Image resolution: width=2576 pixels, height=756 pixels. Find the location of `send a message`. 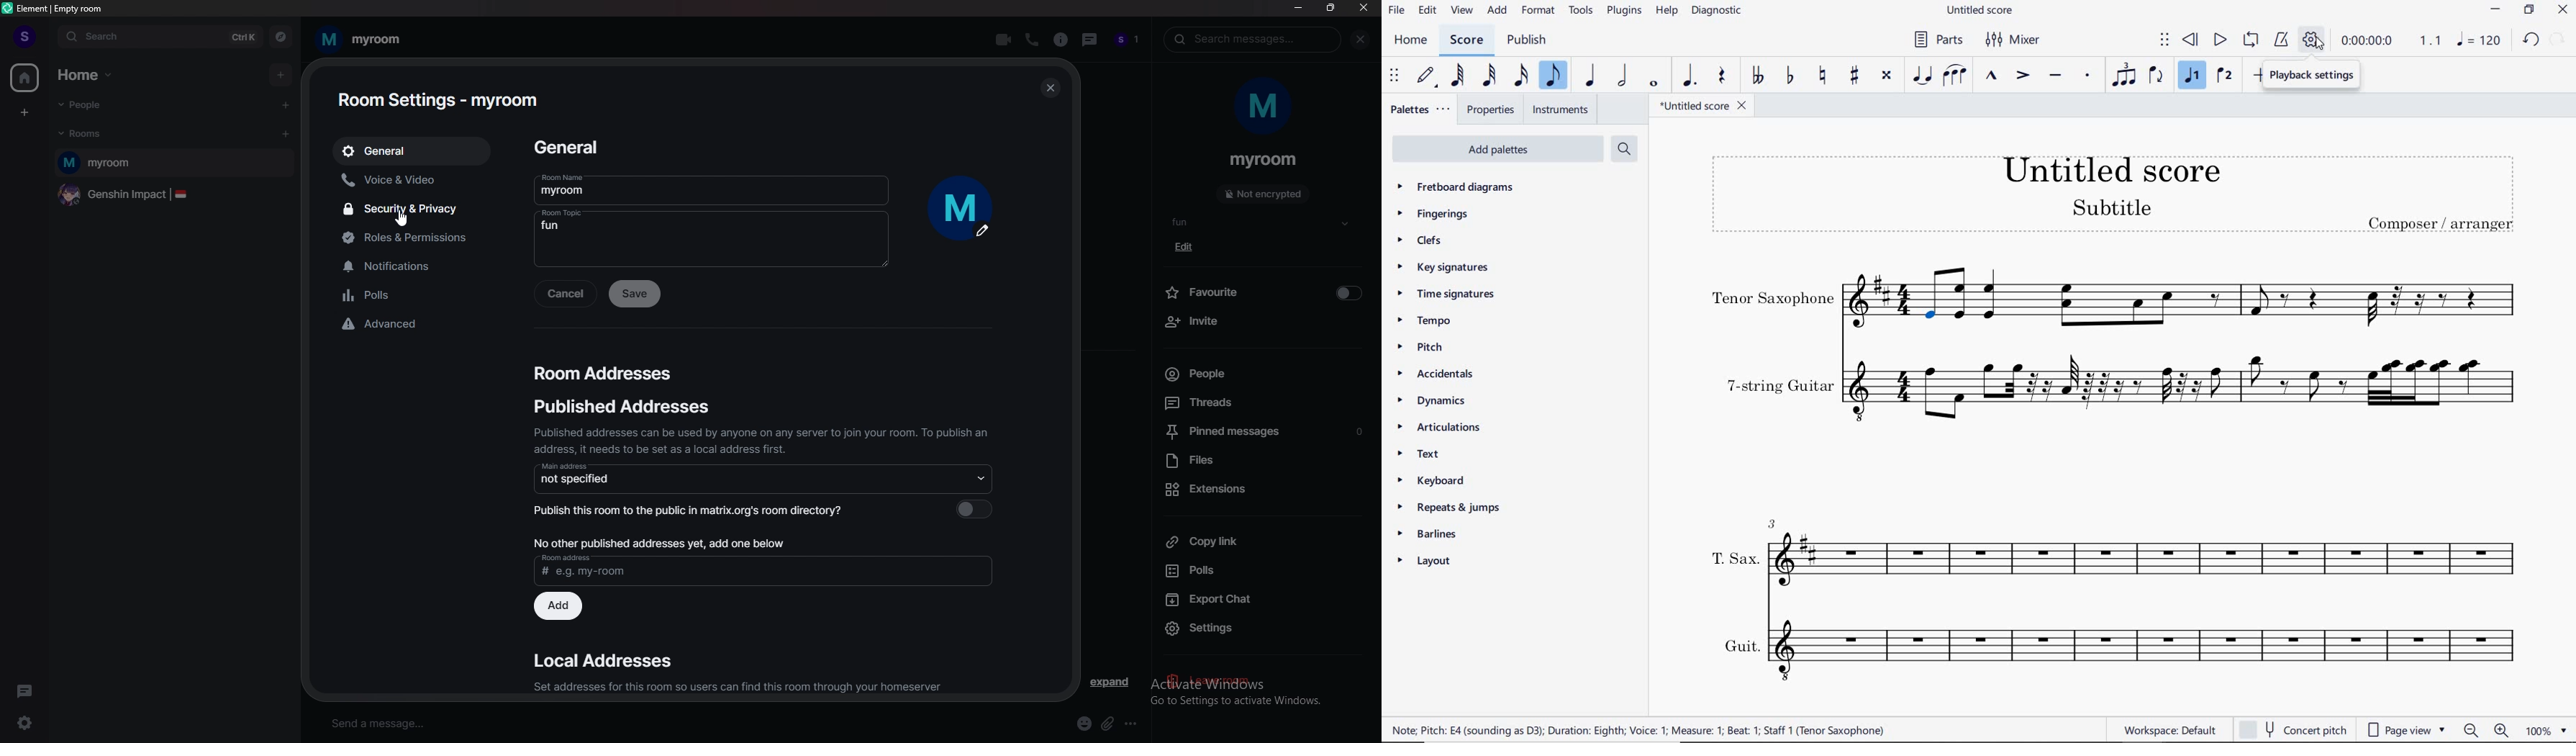

send a message is located at coordinates (443, 723).